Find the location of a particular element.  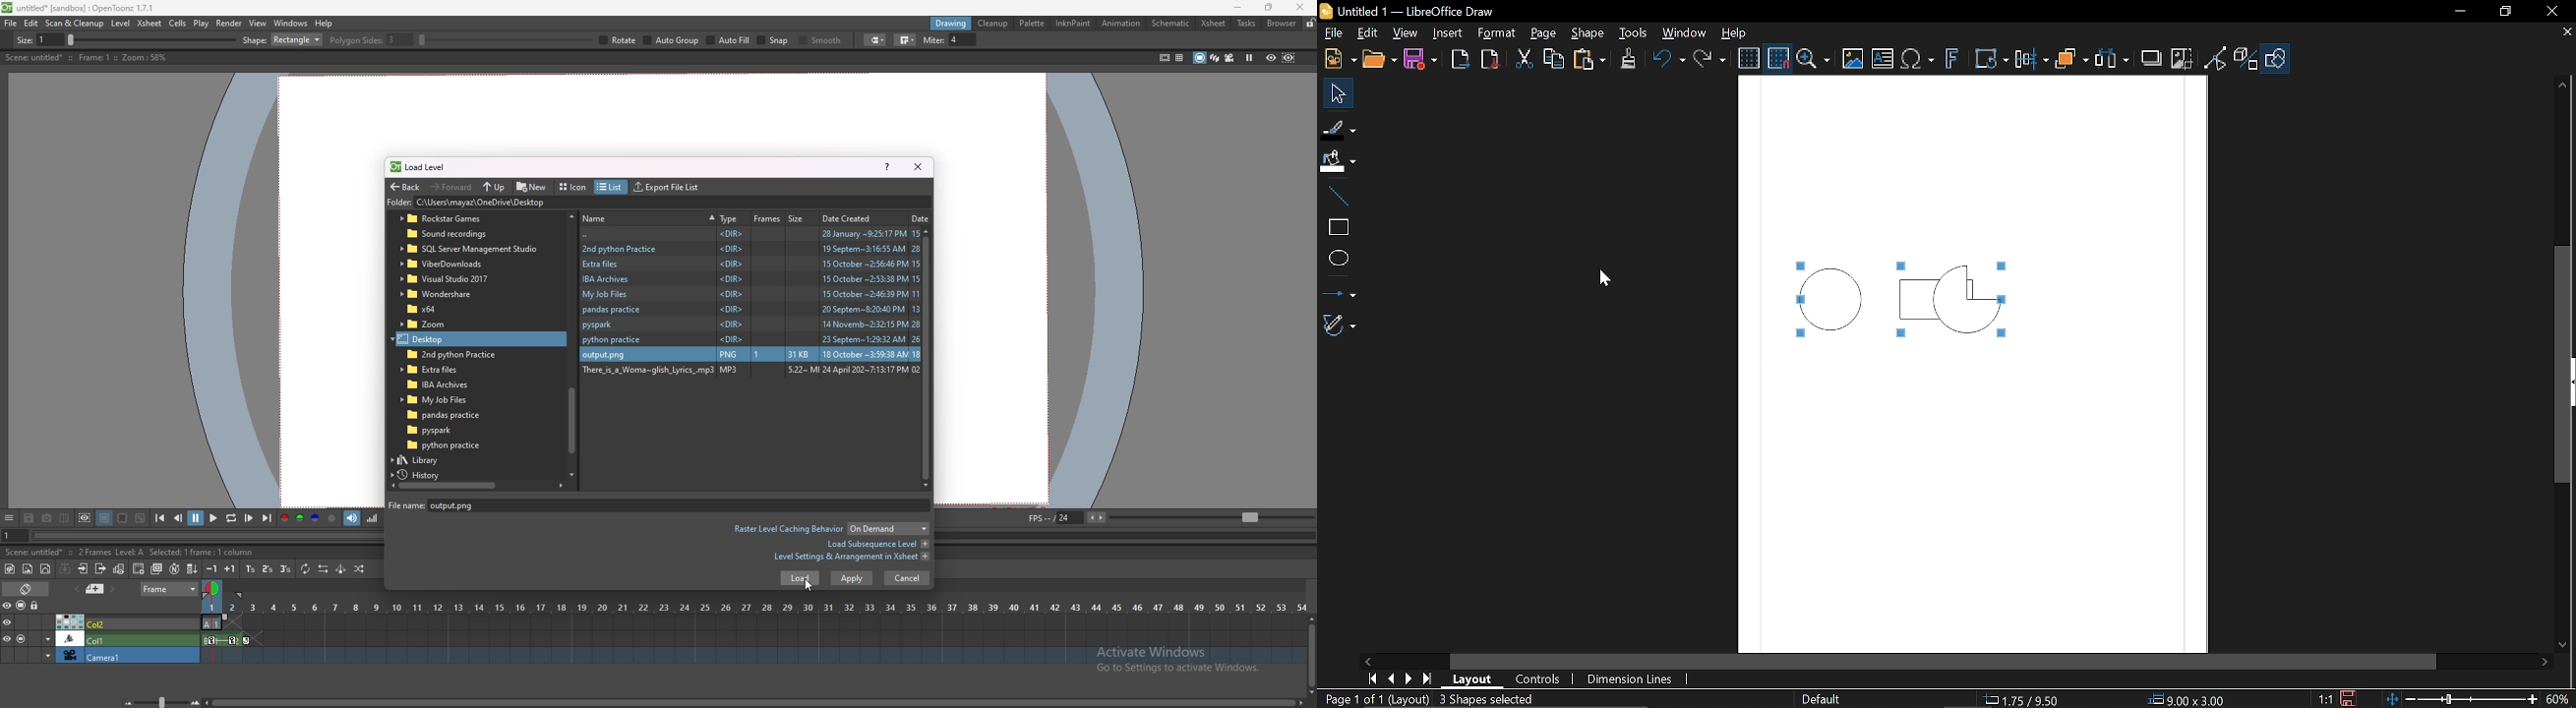

Objects is located at coordinates (2070, 60).